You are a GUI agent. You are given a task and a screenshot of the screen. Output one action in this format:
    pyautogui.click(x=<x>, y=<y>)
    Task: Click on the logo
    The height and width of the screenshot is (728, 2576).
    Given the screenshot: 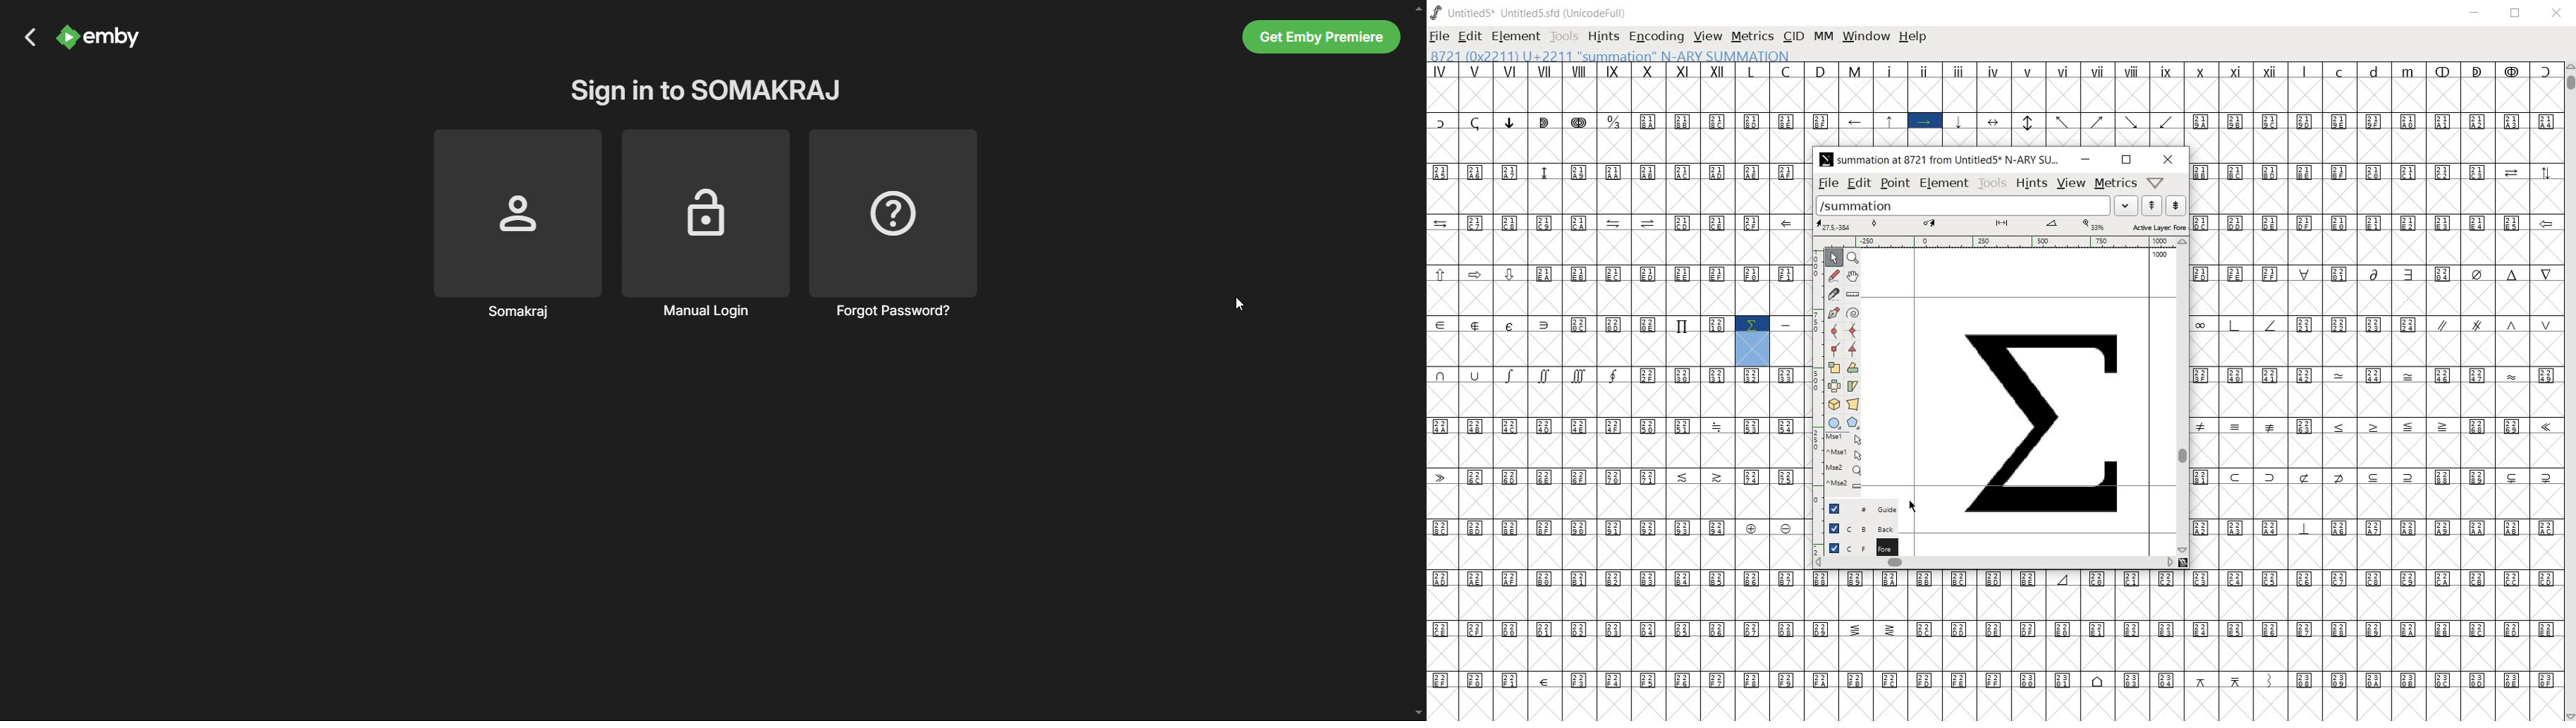 What is the action you would take?
    pyautogui.click(x=100, y=38)
    